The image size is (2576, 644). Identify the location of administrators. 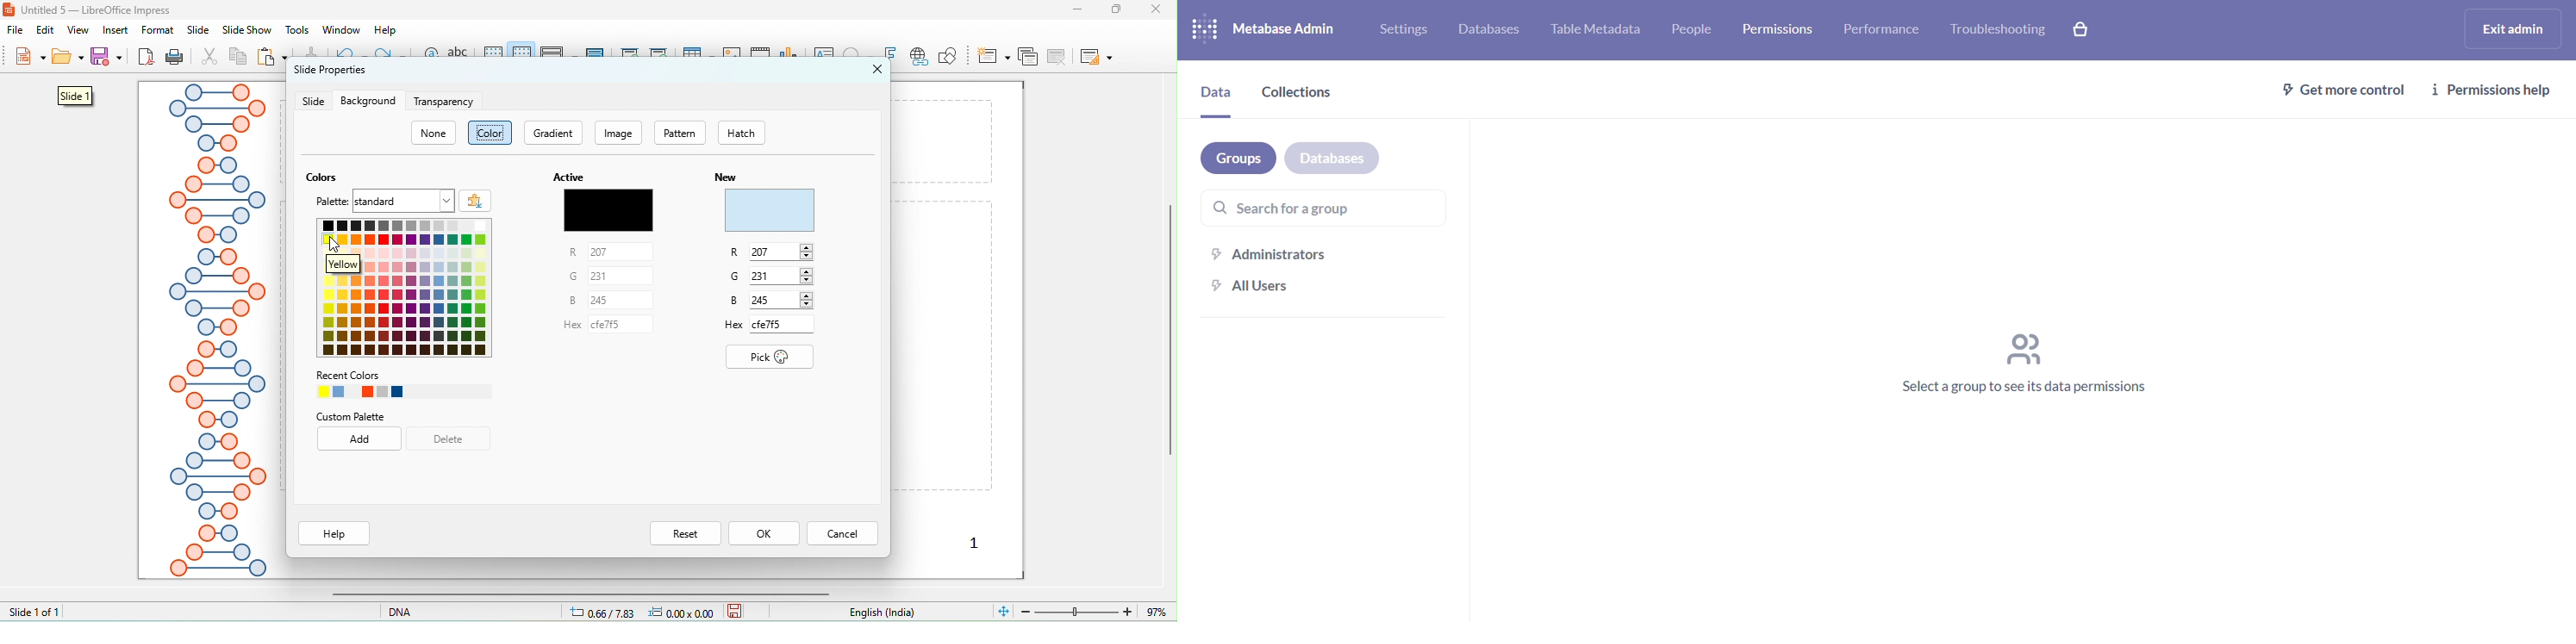
(1326, 253).